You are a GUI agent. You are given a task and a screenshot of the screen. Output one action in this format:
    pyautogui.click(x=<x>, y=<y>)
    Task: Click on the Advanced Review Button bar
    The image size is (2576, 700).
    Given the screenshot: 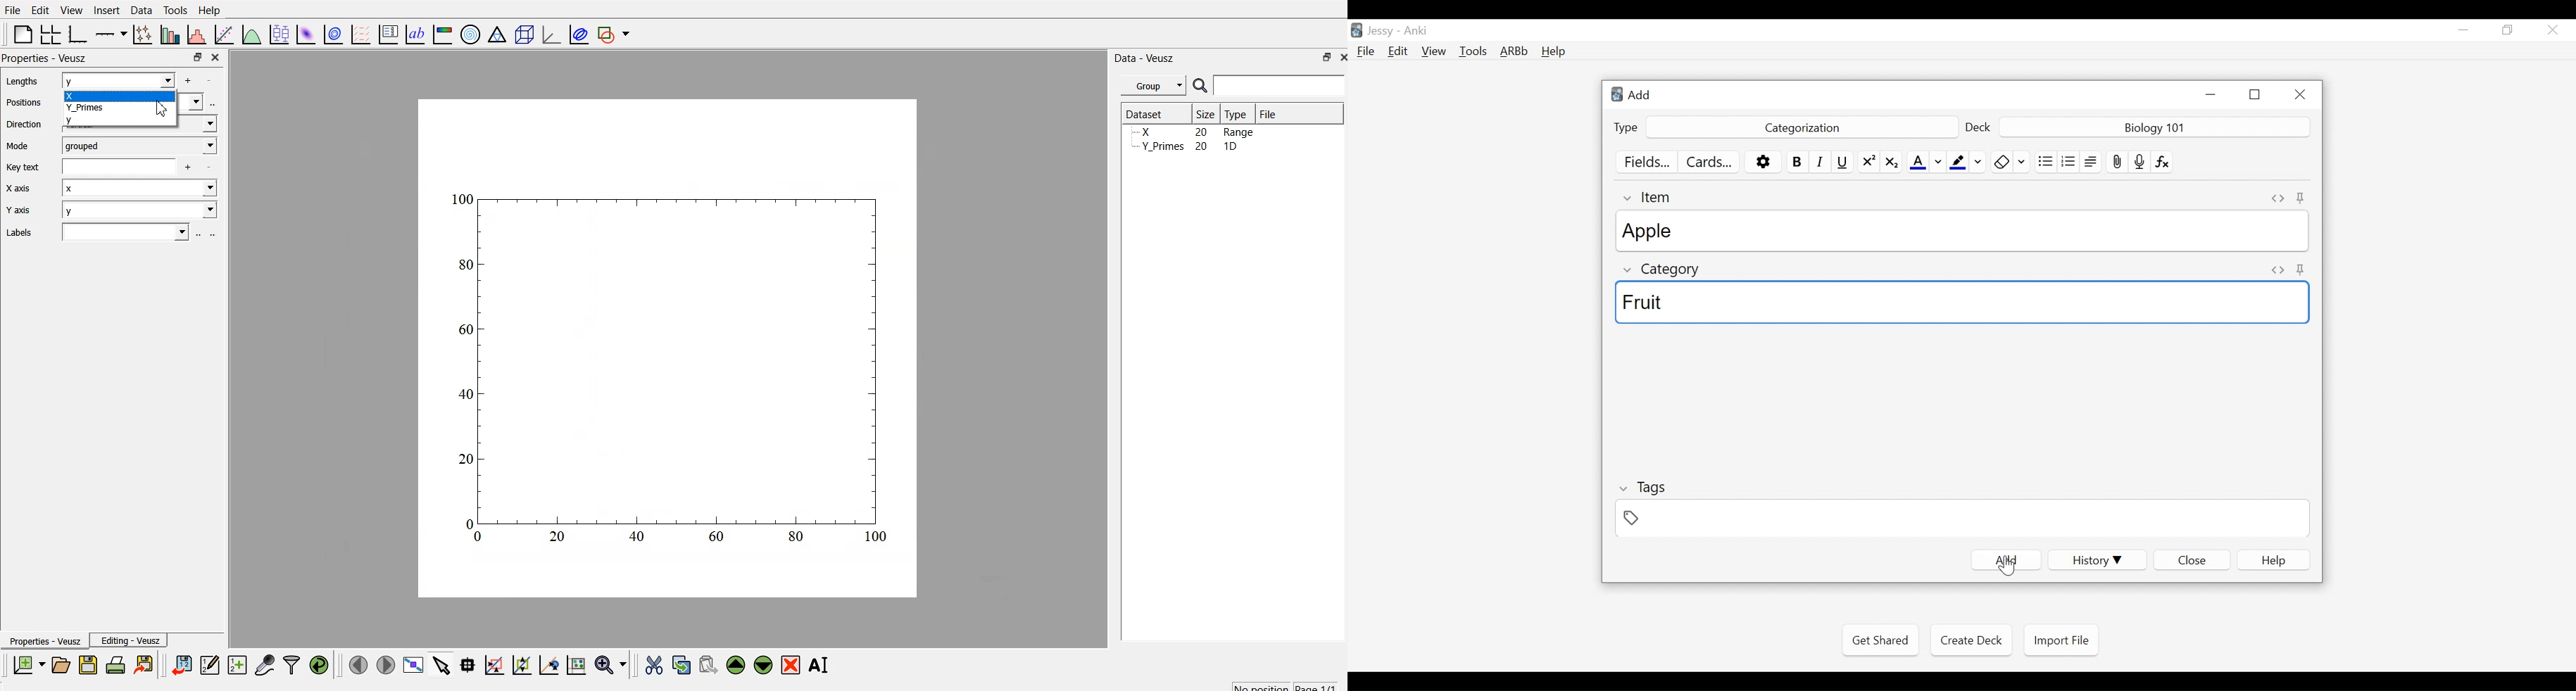 What is the action you would take?
    pyautogui.click(x=1515, y=51)
    